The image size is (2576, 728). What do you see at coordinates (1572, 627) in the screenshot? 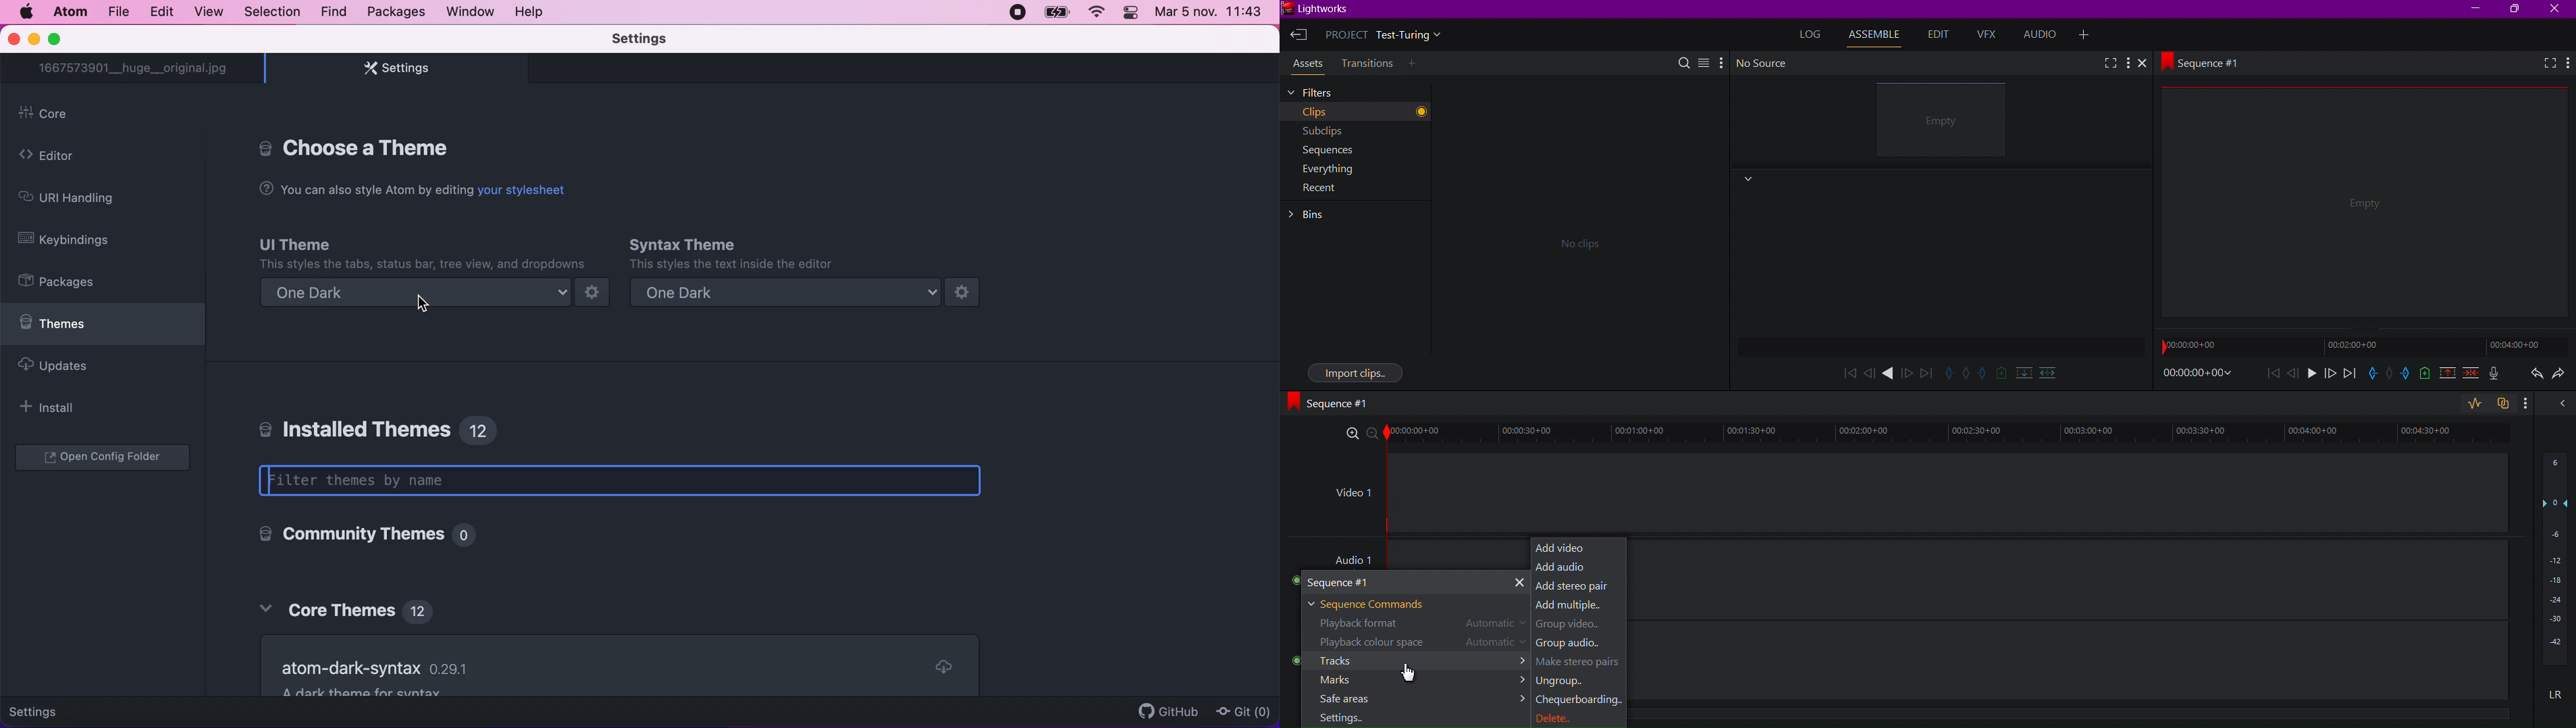
I see `Group video` at bounding box center [1572, 627].